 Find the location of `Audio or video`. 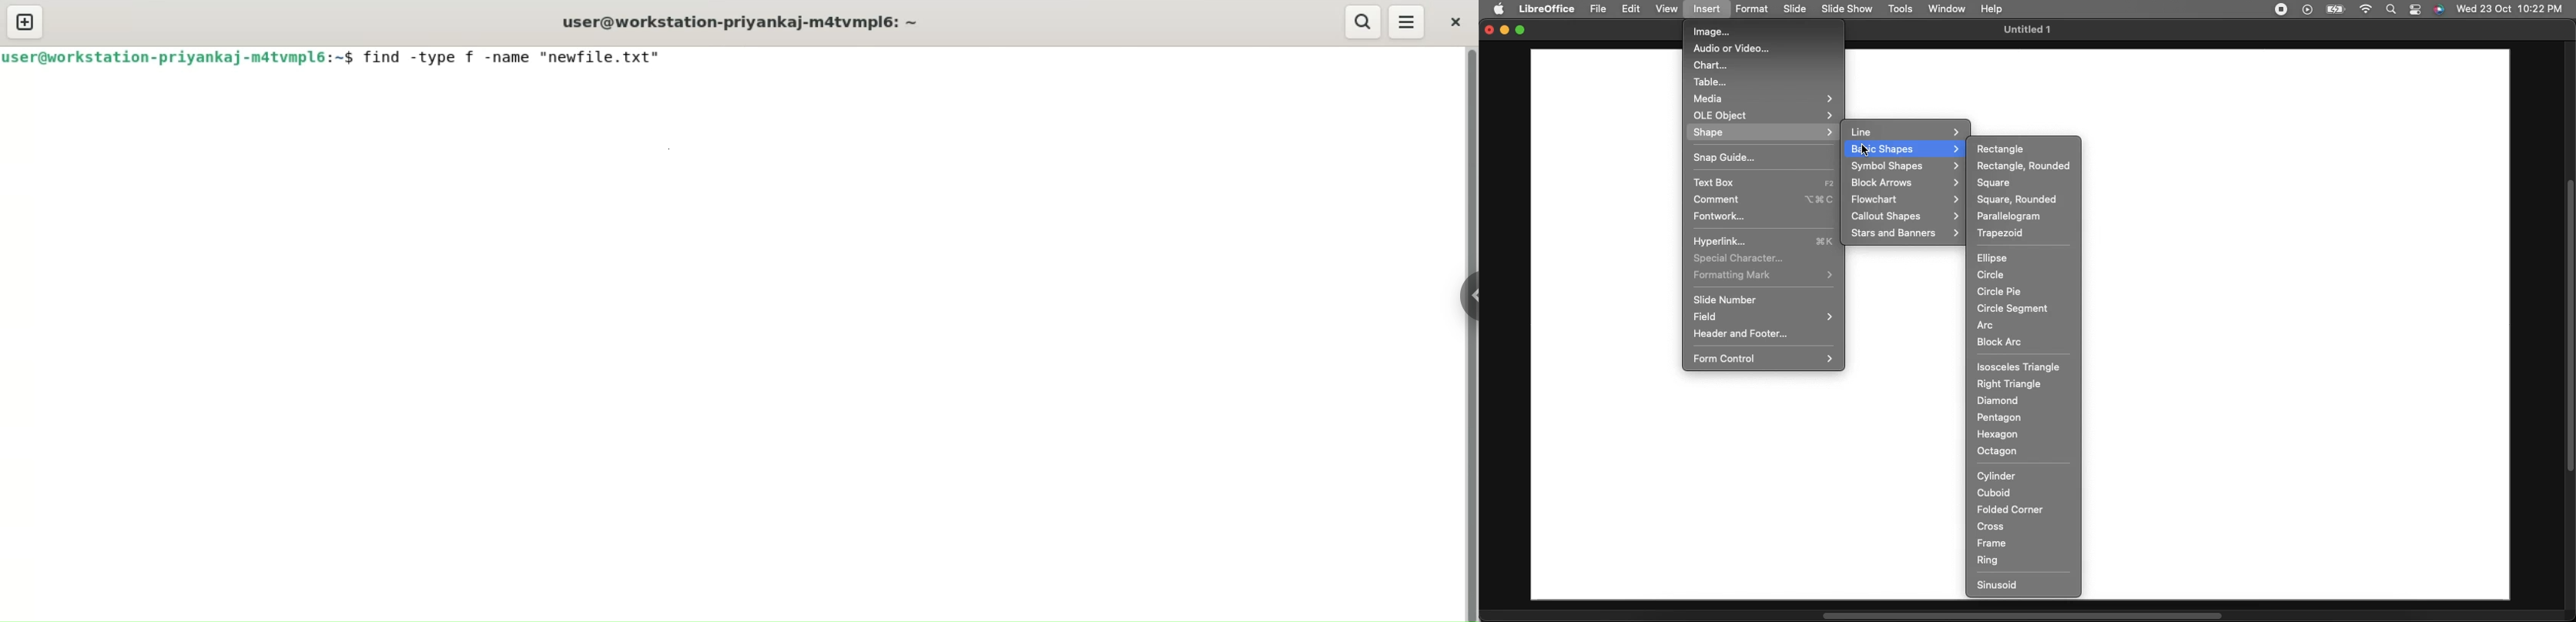

Audio or video is located at coordinates (1734, 50).